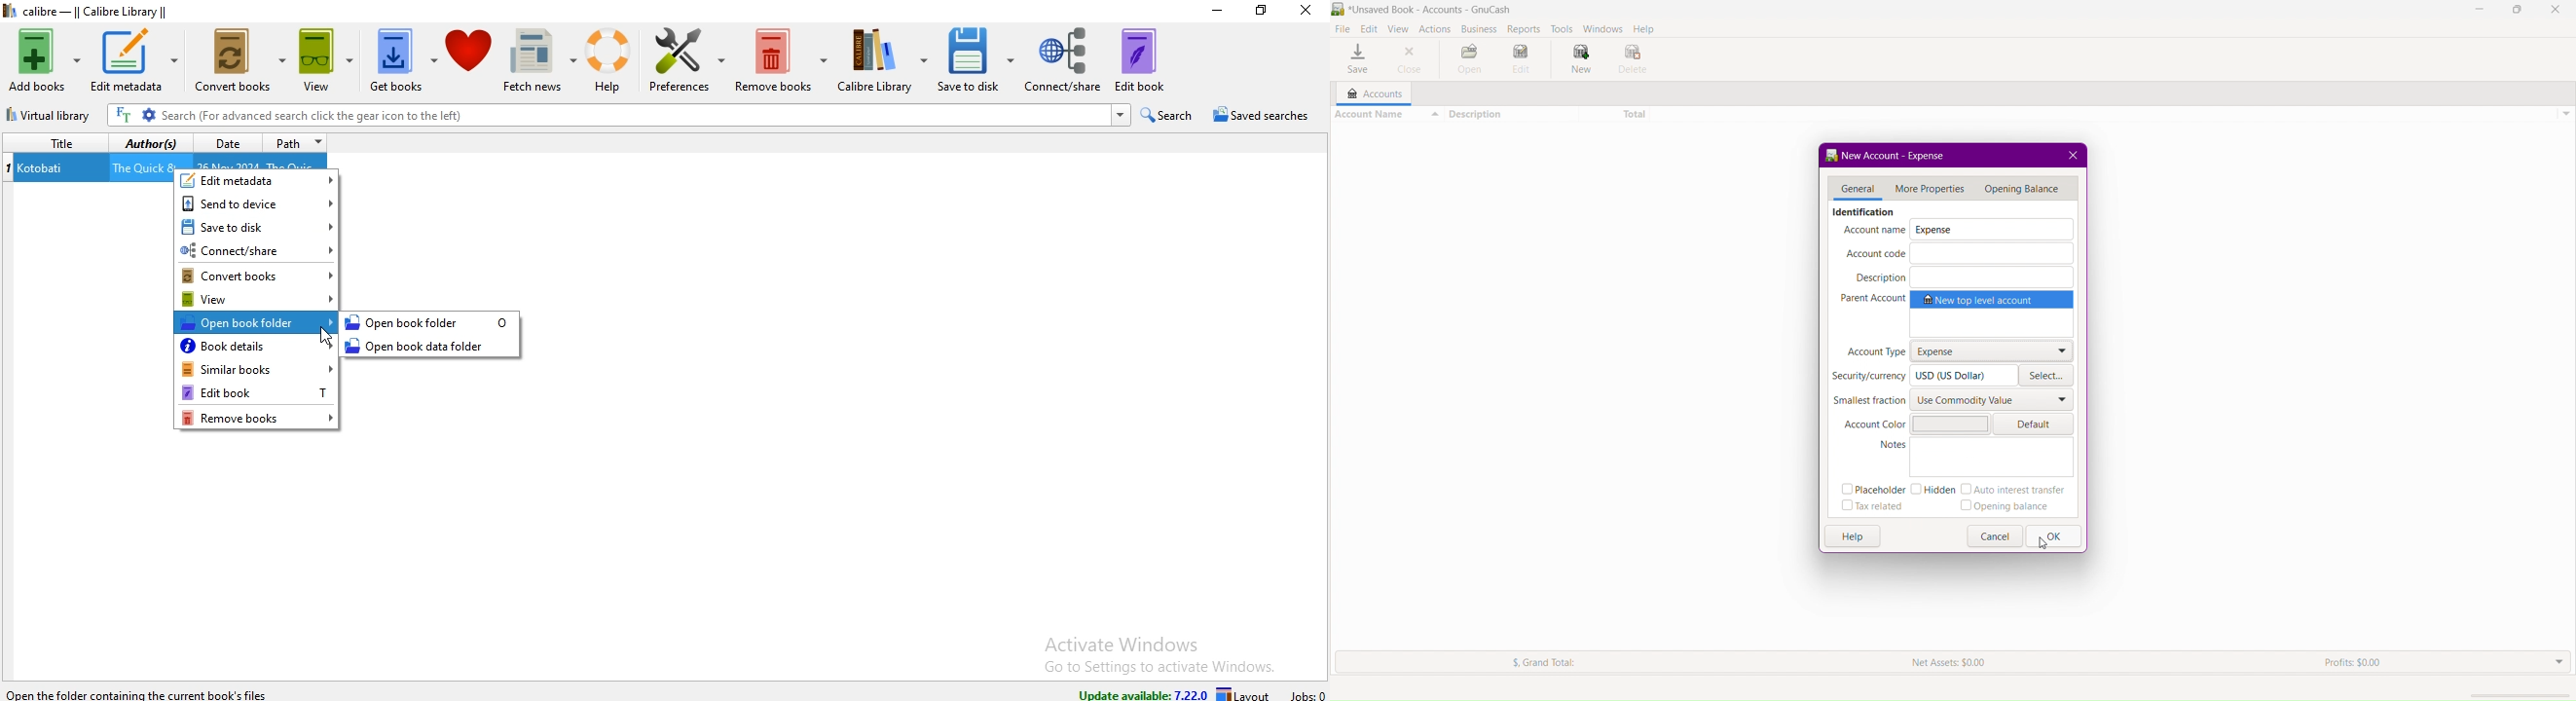 The width and height of the screenshot is (2576, 728). Describe the element at coordinates (976, 58) in the screenshot. I see `save to disk` at that location.